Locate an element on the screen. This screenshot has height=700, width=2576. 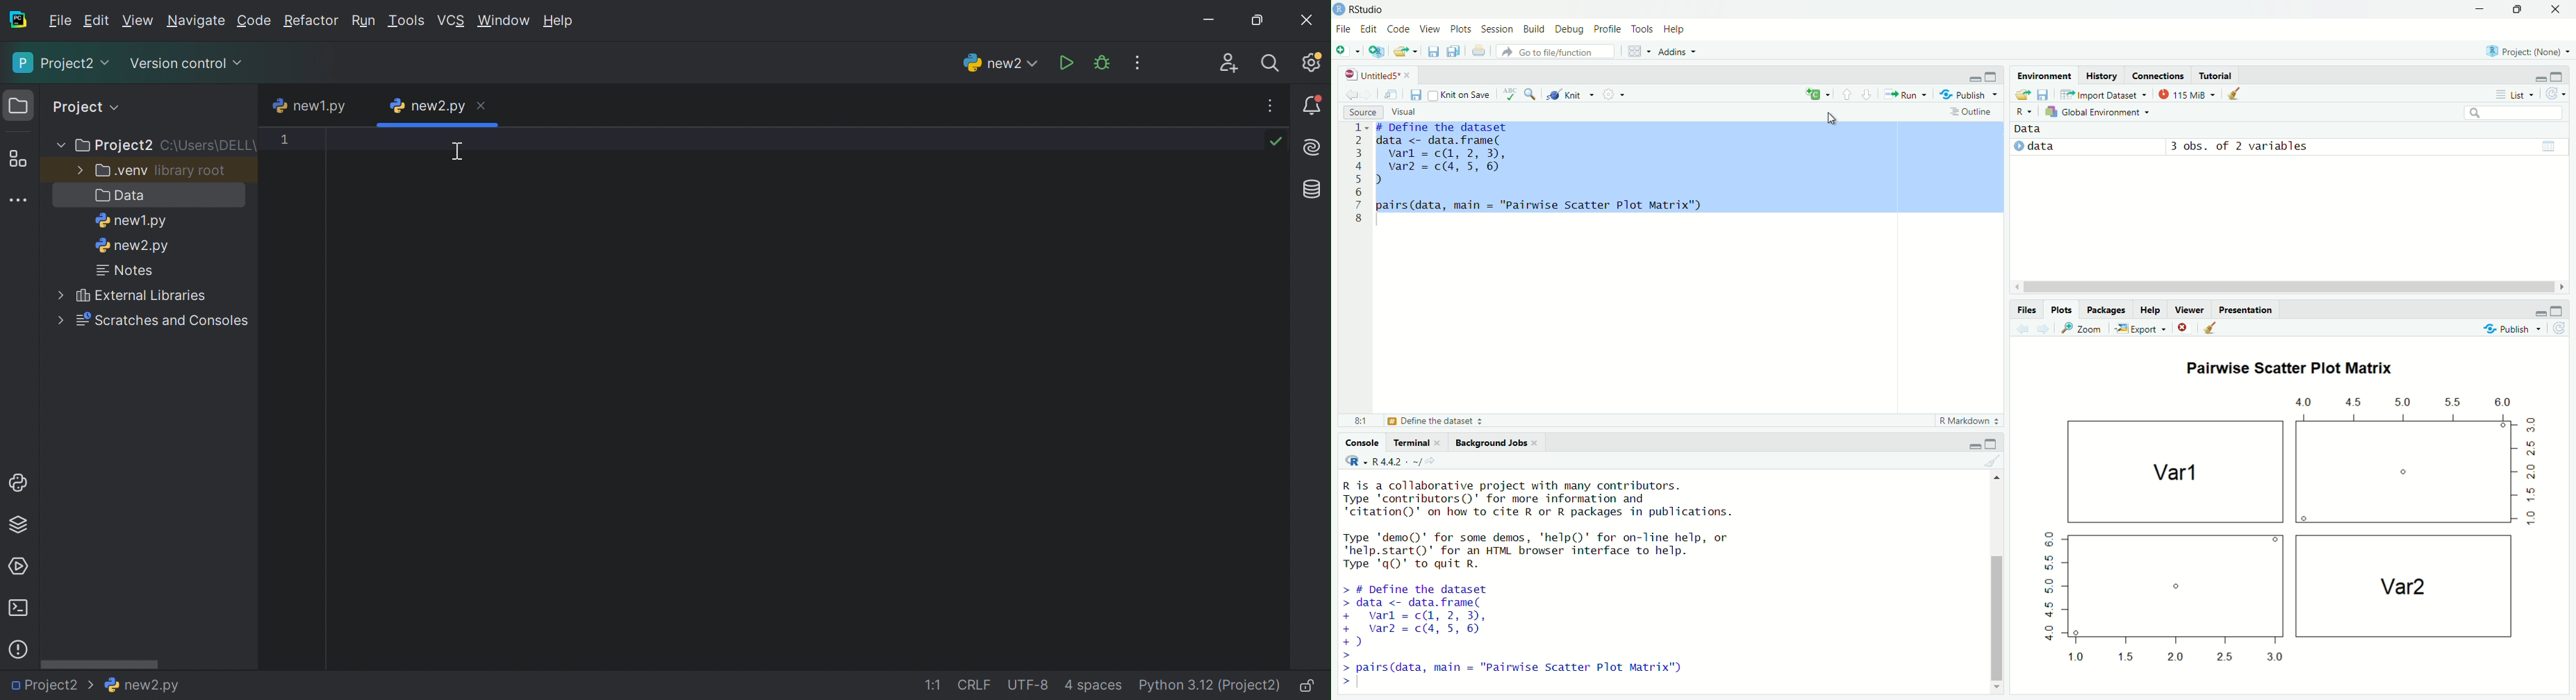
C:\Users\DELL\ is located at coordinates (210, 147).